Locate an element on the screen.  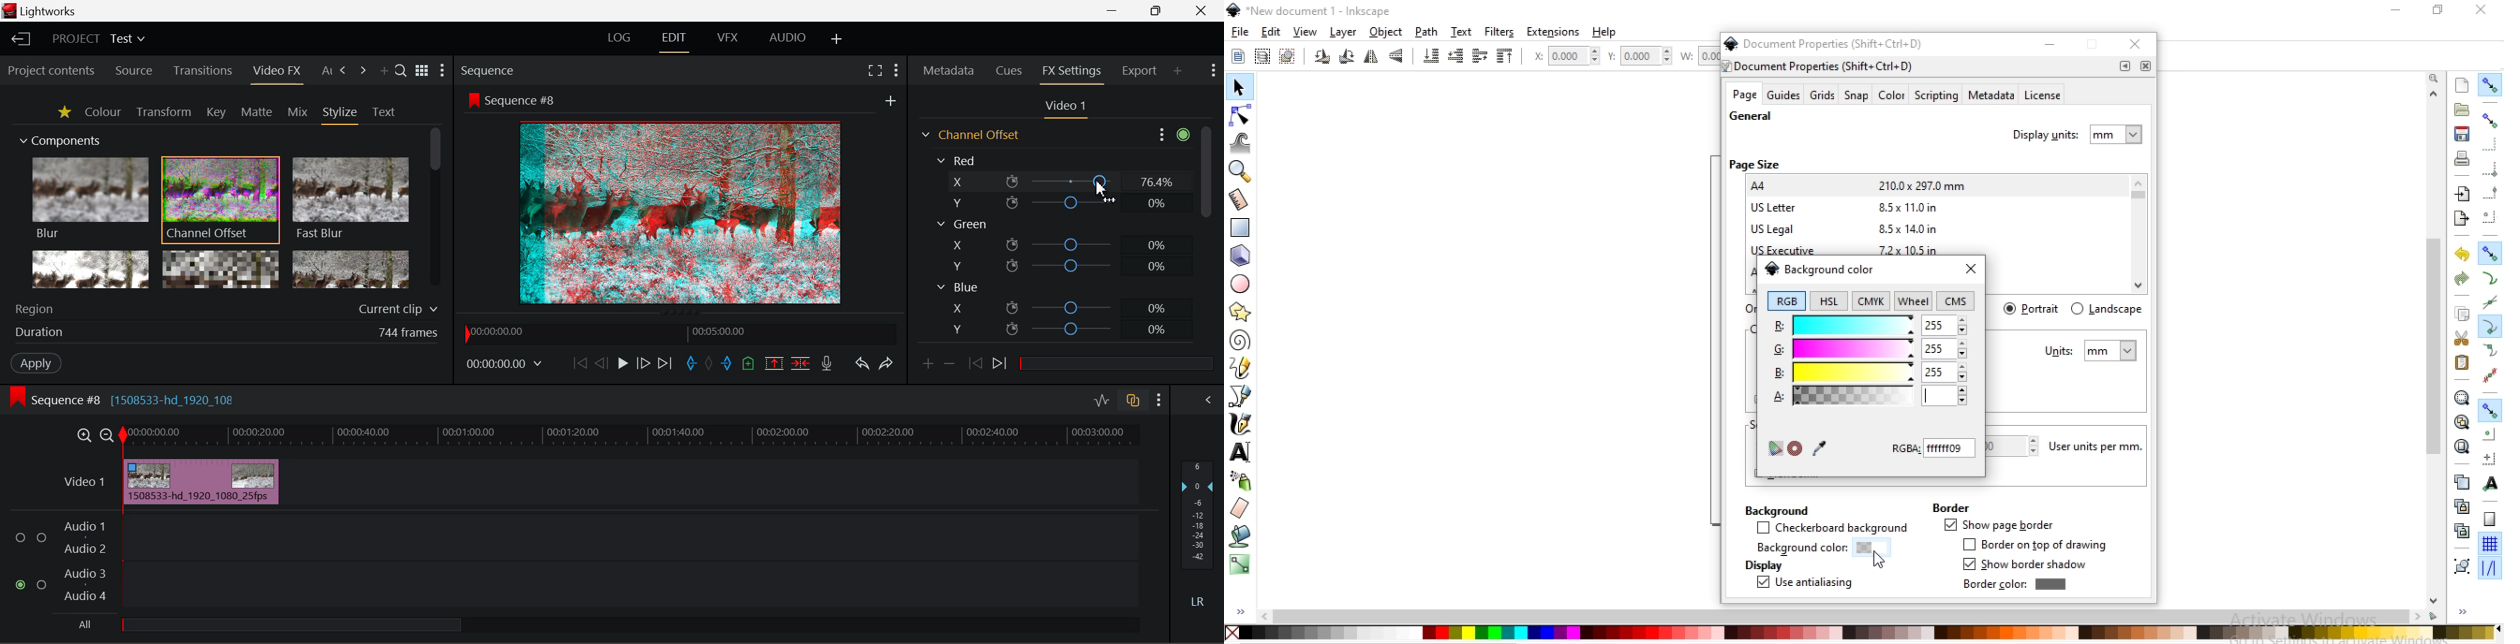
general is located at coordinates (1751, 117).